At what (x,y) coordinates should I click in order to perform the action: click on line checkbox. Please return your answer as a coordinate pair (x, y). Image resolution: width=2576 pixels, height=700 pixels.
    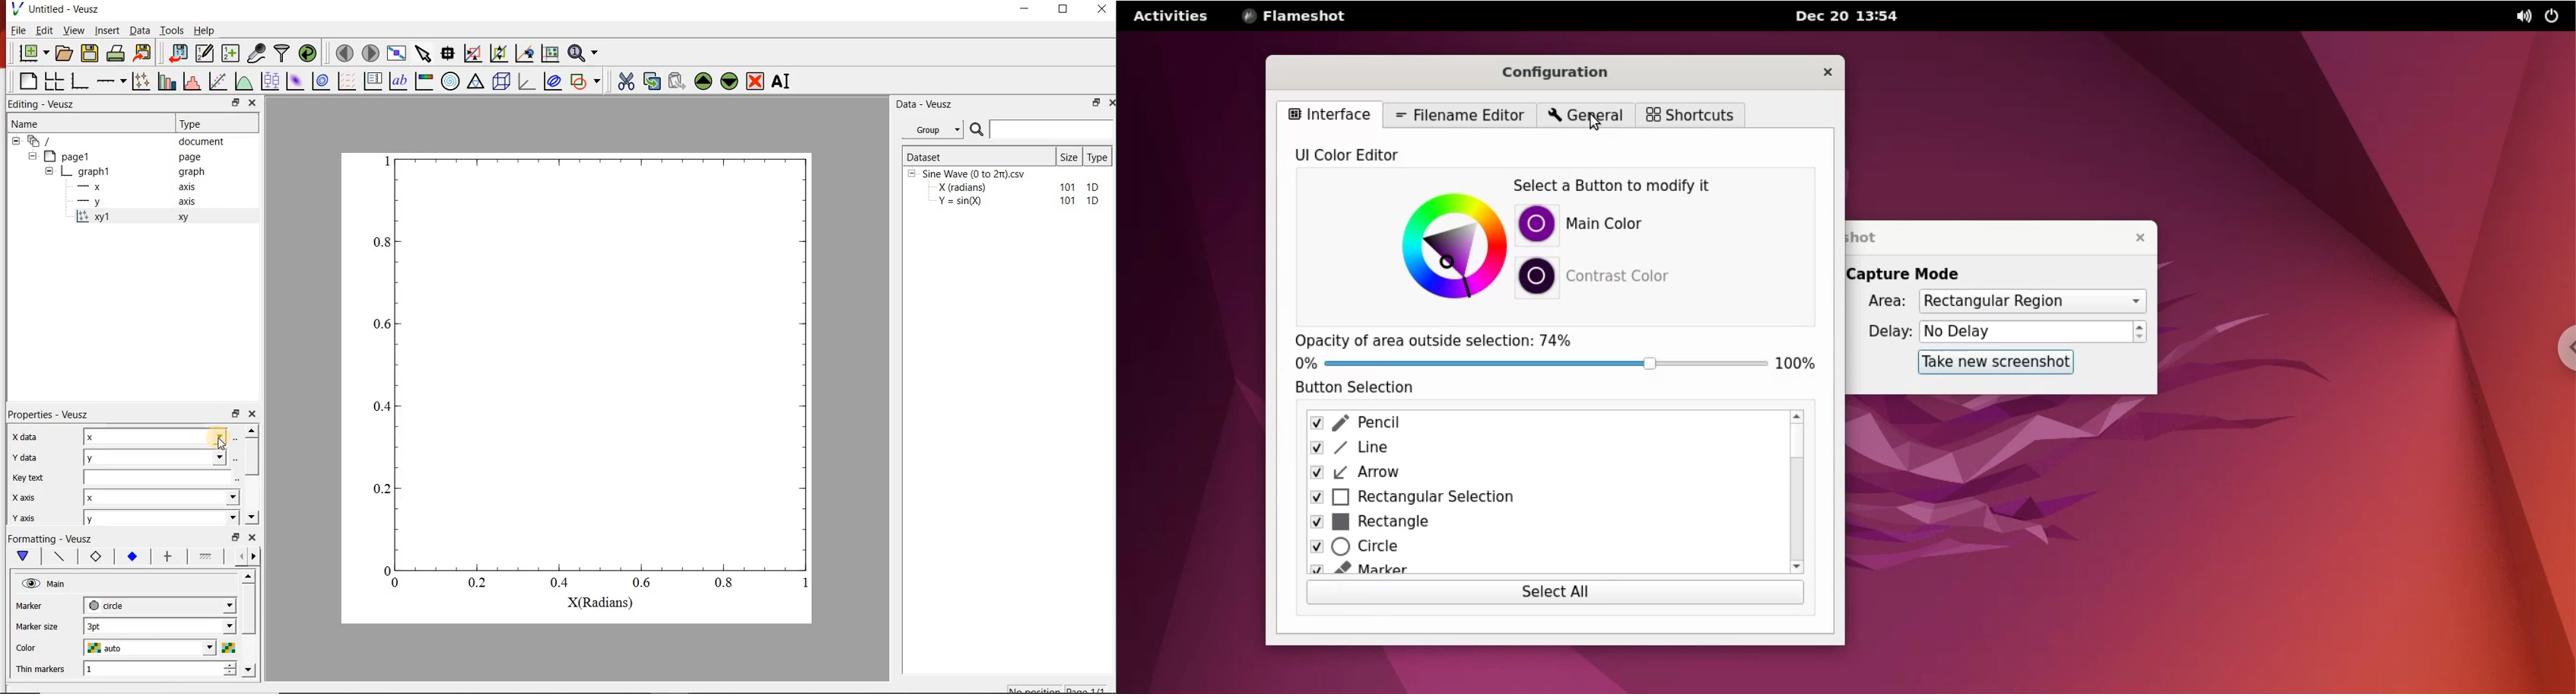
    Looking at the image, I should click on (1539, 450).